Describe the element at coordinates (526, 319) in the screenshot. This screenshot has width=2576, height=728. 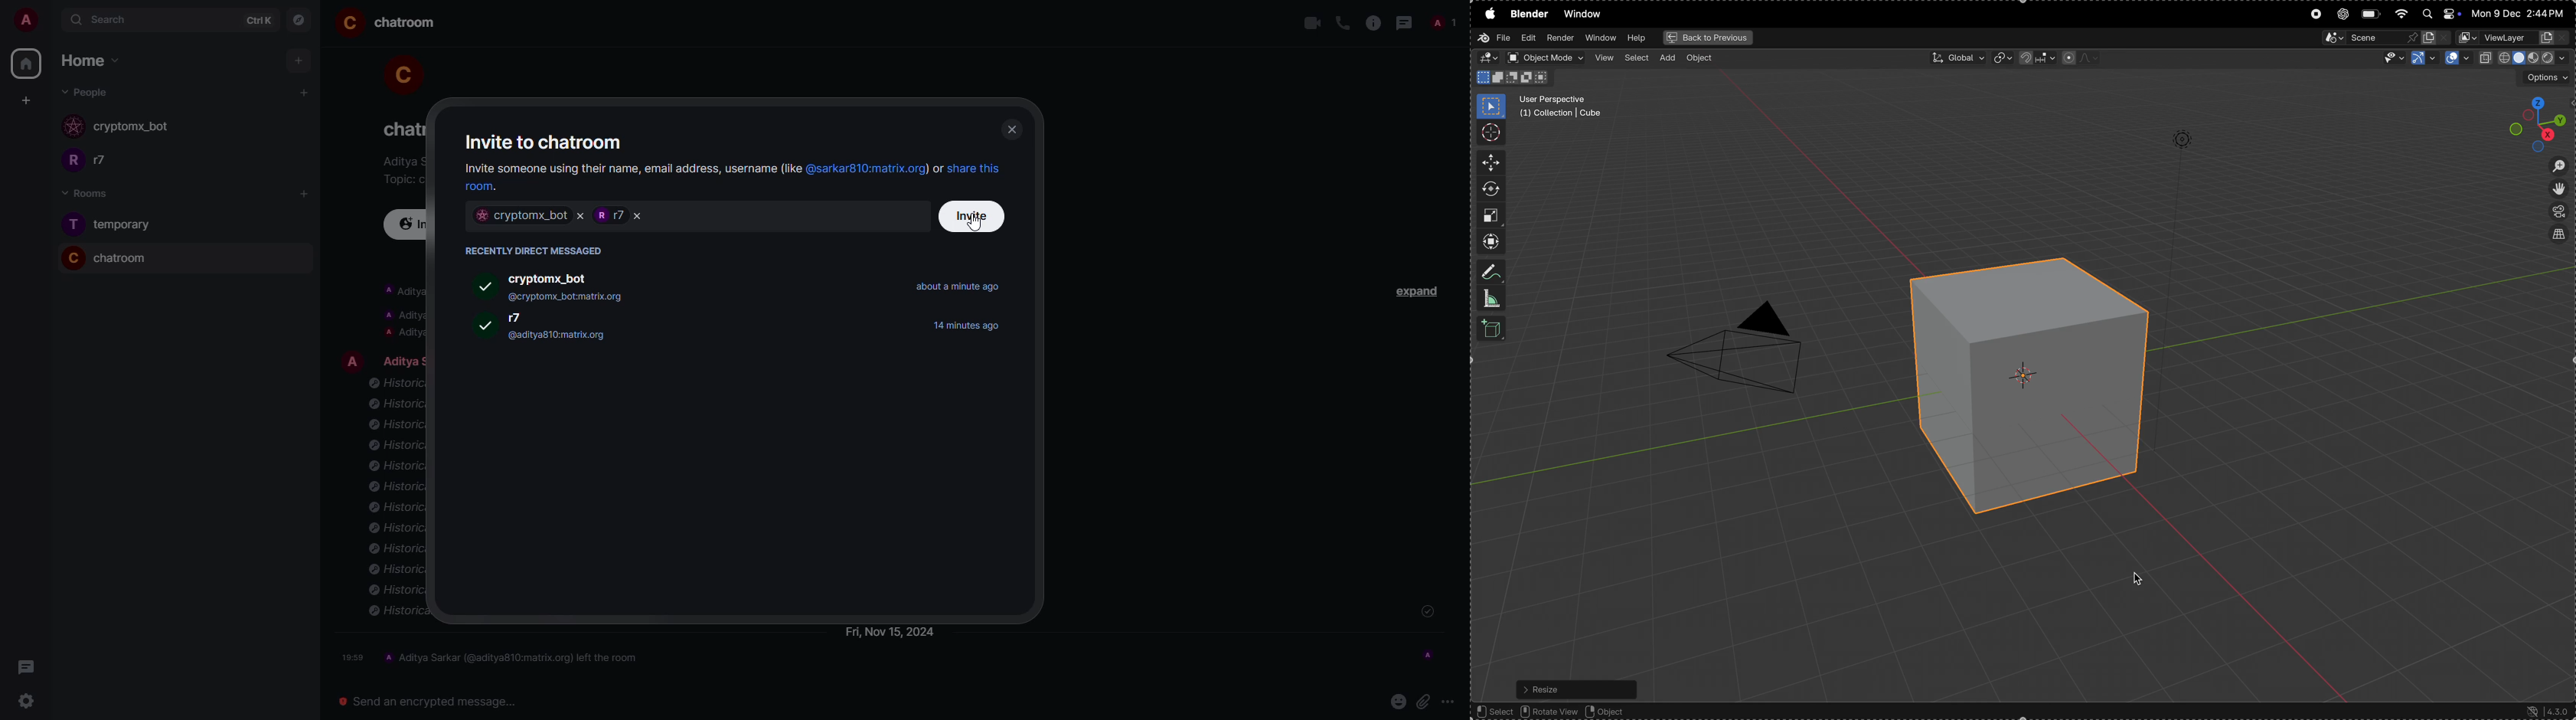
I see `people` at that location.